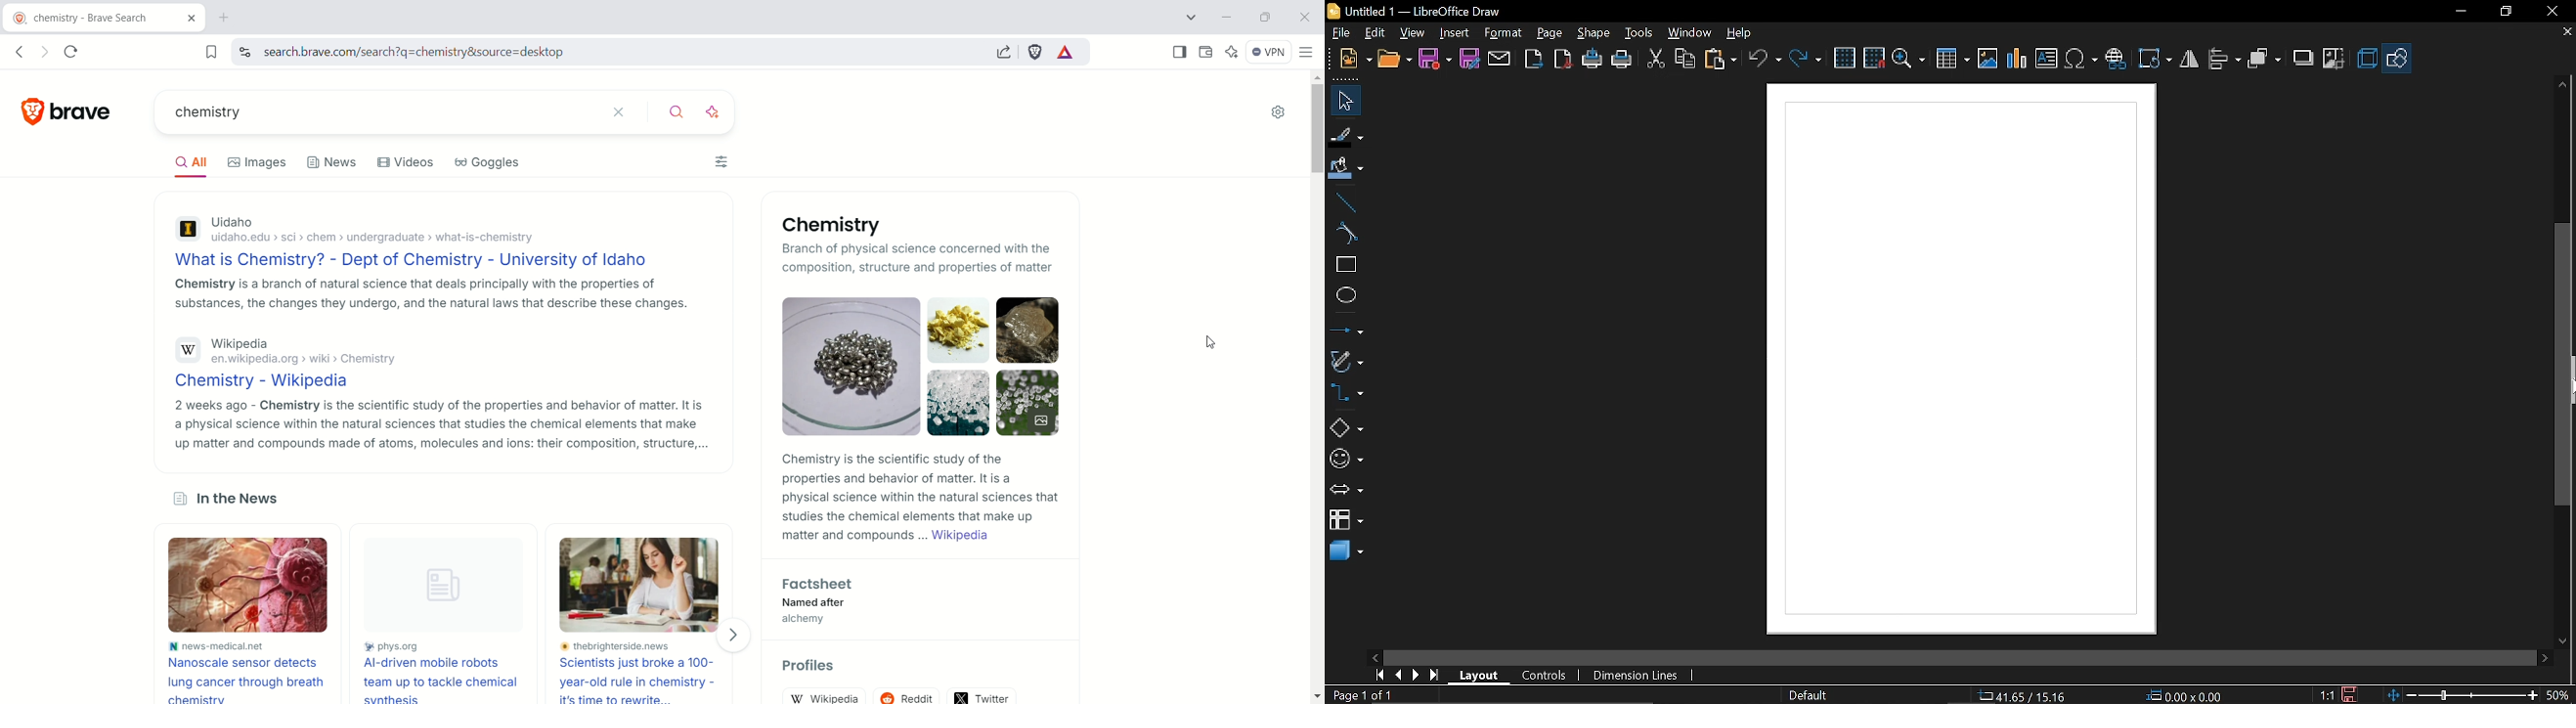 This screenshot has height=728, width=2576. I want to click on Insert image, so click(1988, 59).